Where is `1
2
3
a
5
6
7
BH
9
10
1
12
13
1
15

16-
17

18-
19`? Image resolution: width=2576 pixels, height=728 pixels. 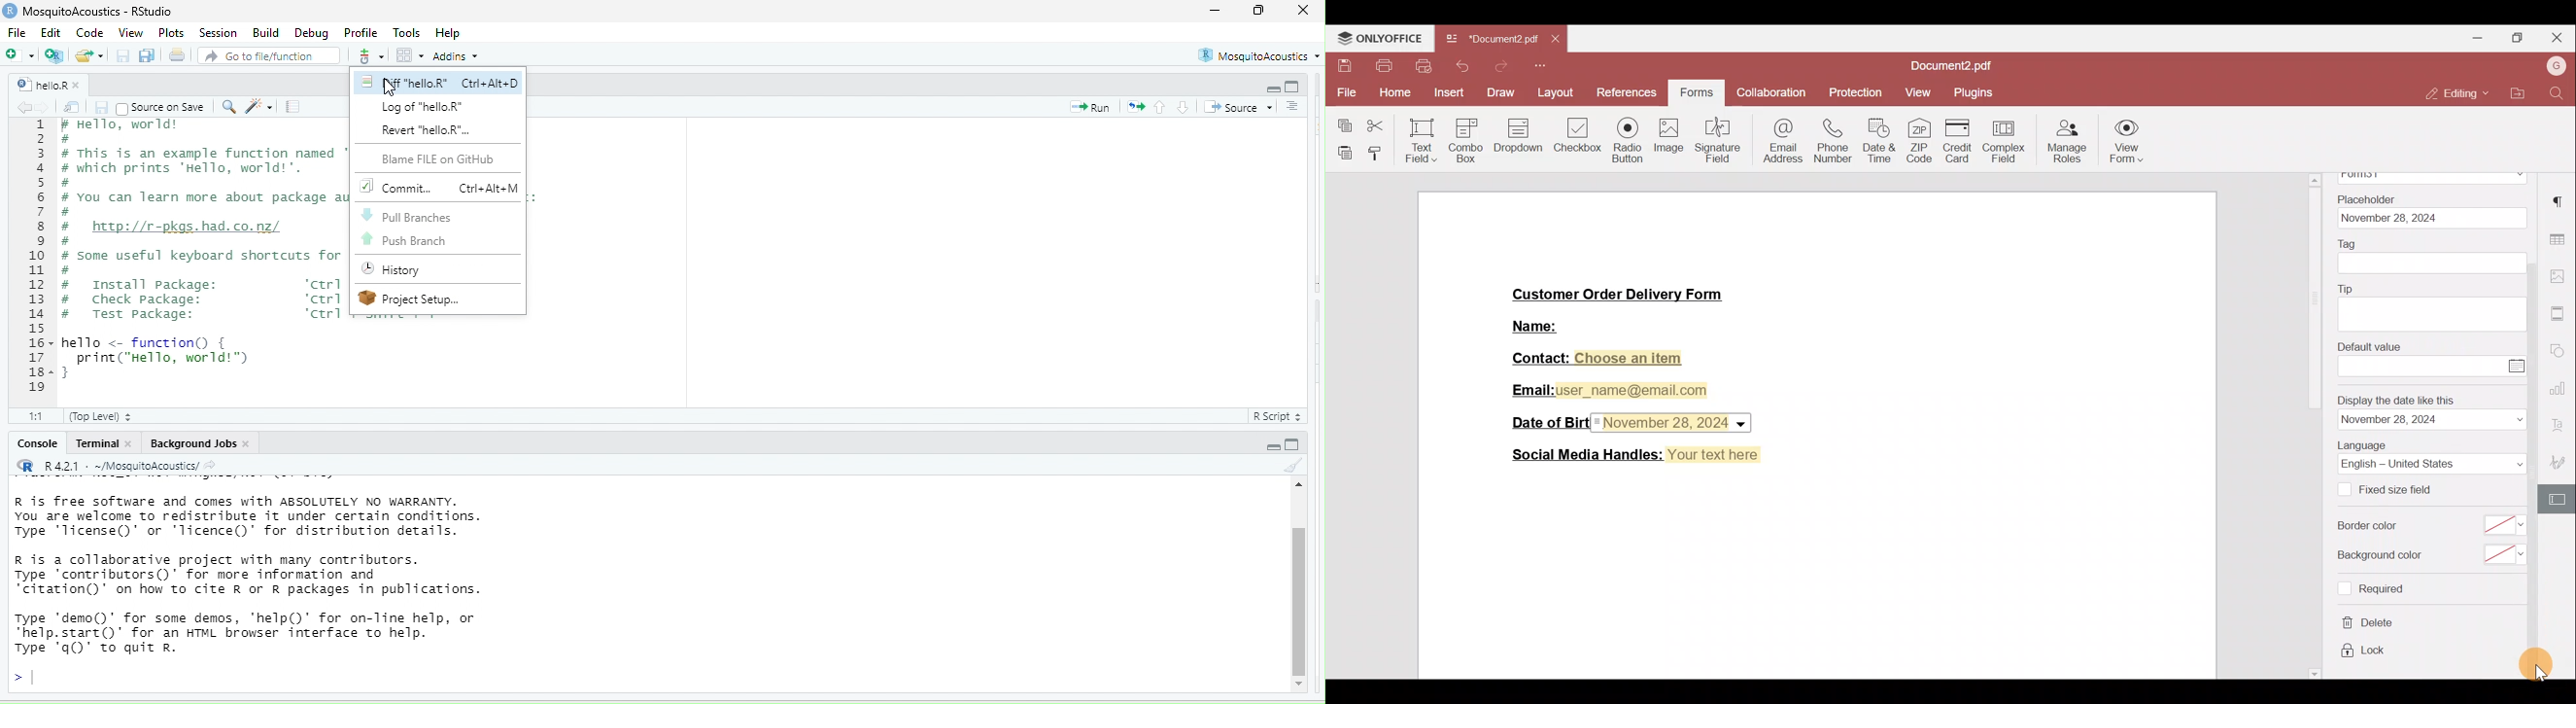
1
2
3
a
5
6
7
BH
9
10
1
12
13
1
15

16-
17

18-
19 is located at coordinates (38, 258).